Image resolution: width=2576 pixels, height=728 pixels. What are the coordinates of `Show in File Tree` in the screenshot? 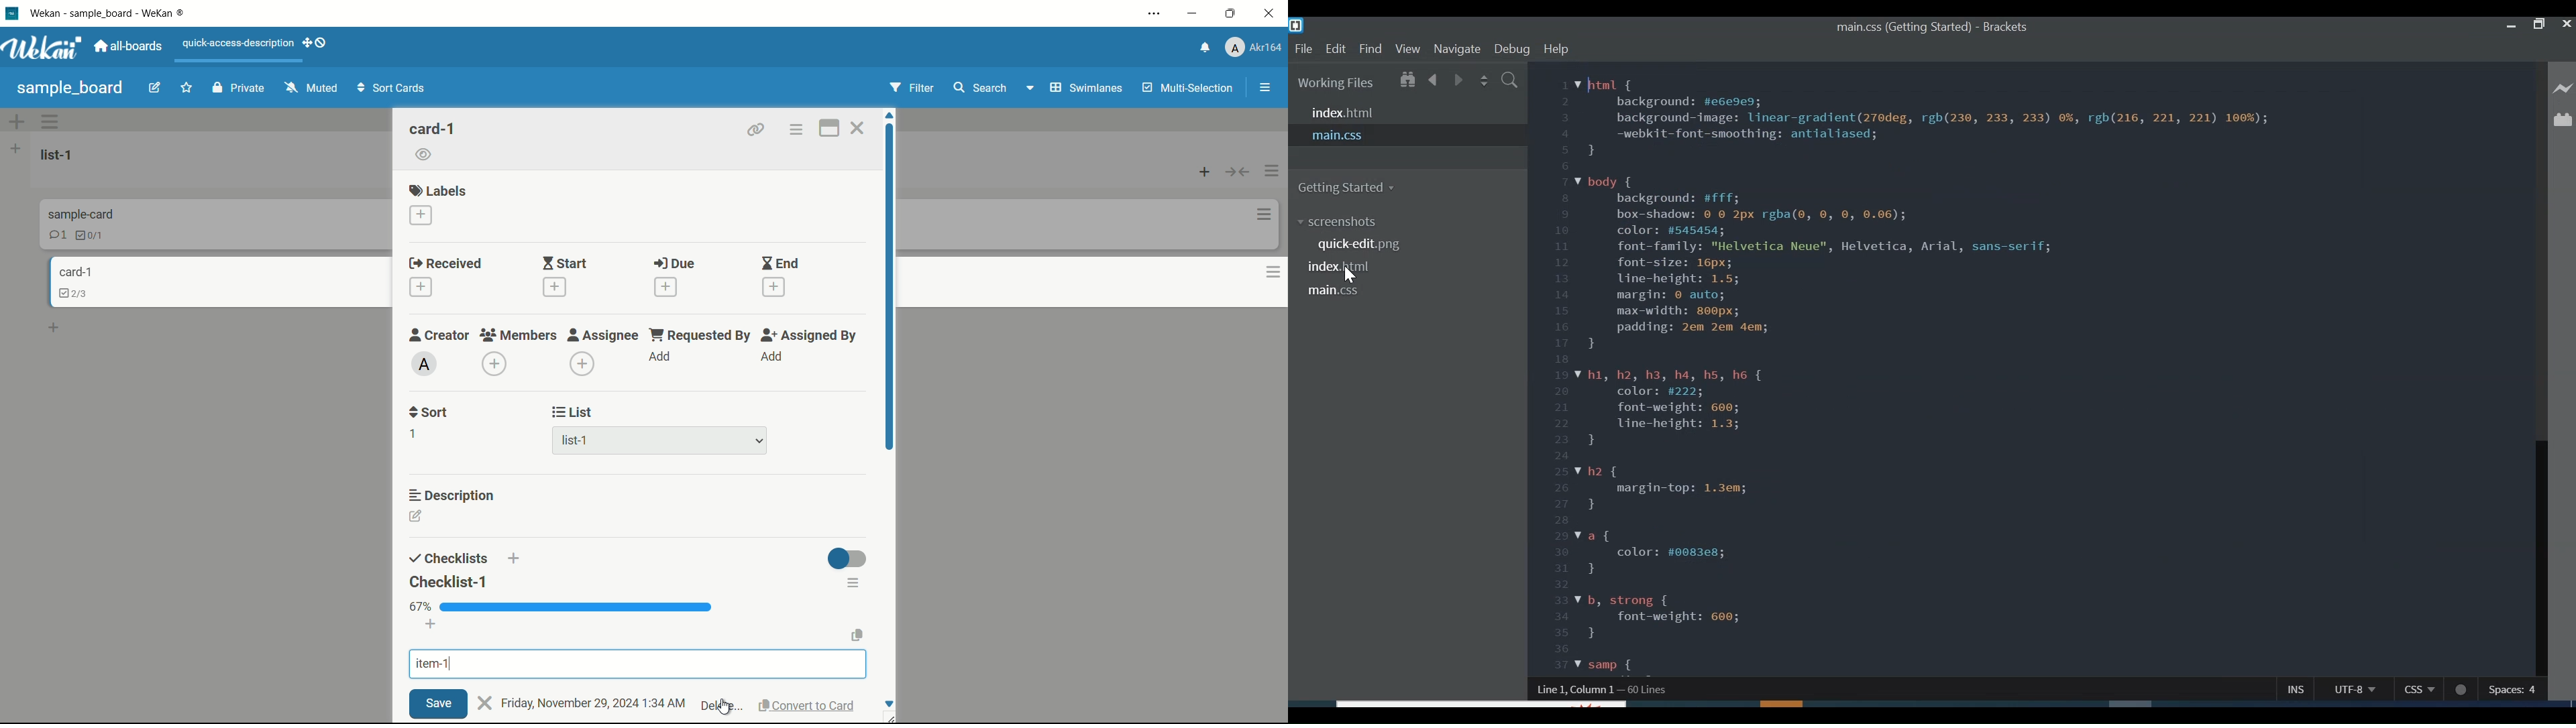 It's located at (1409, 80).